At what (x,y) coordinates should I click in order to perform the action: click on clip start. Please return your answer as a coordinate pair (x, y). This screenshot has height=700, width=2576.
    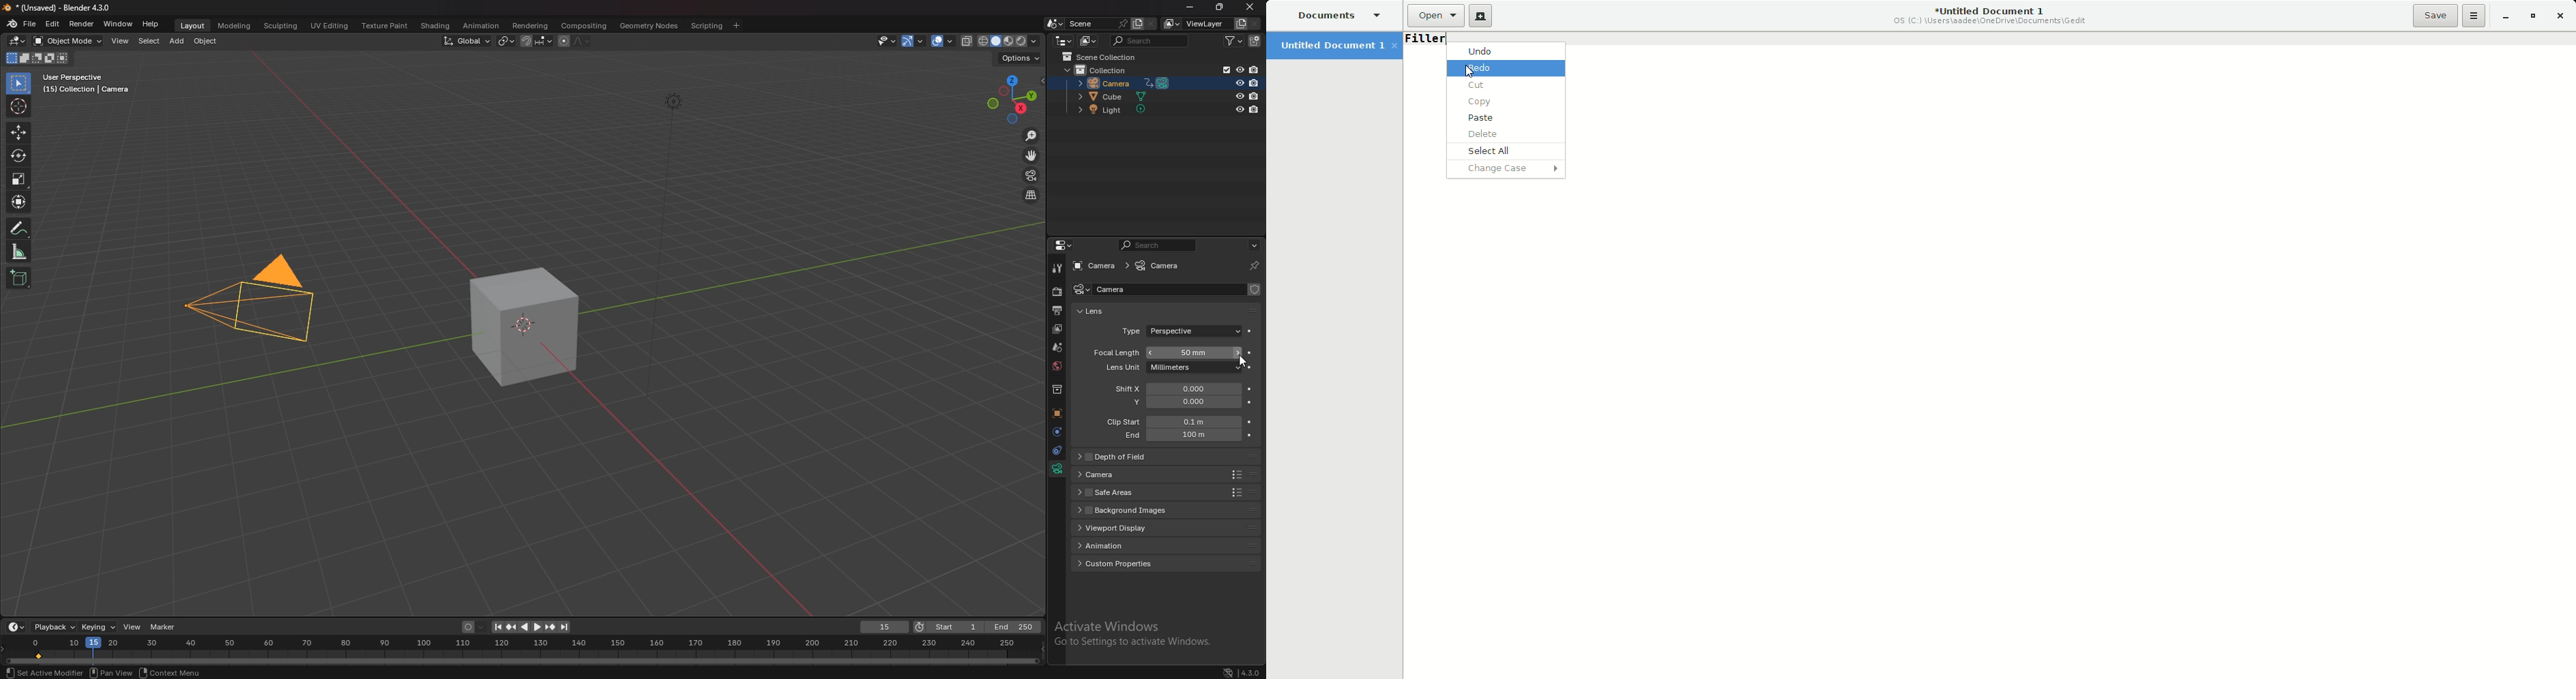
    Looking at the image, I should click on (1170, 421).